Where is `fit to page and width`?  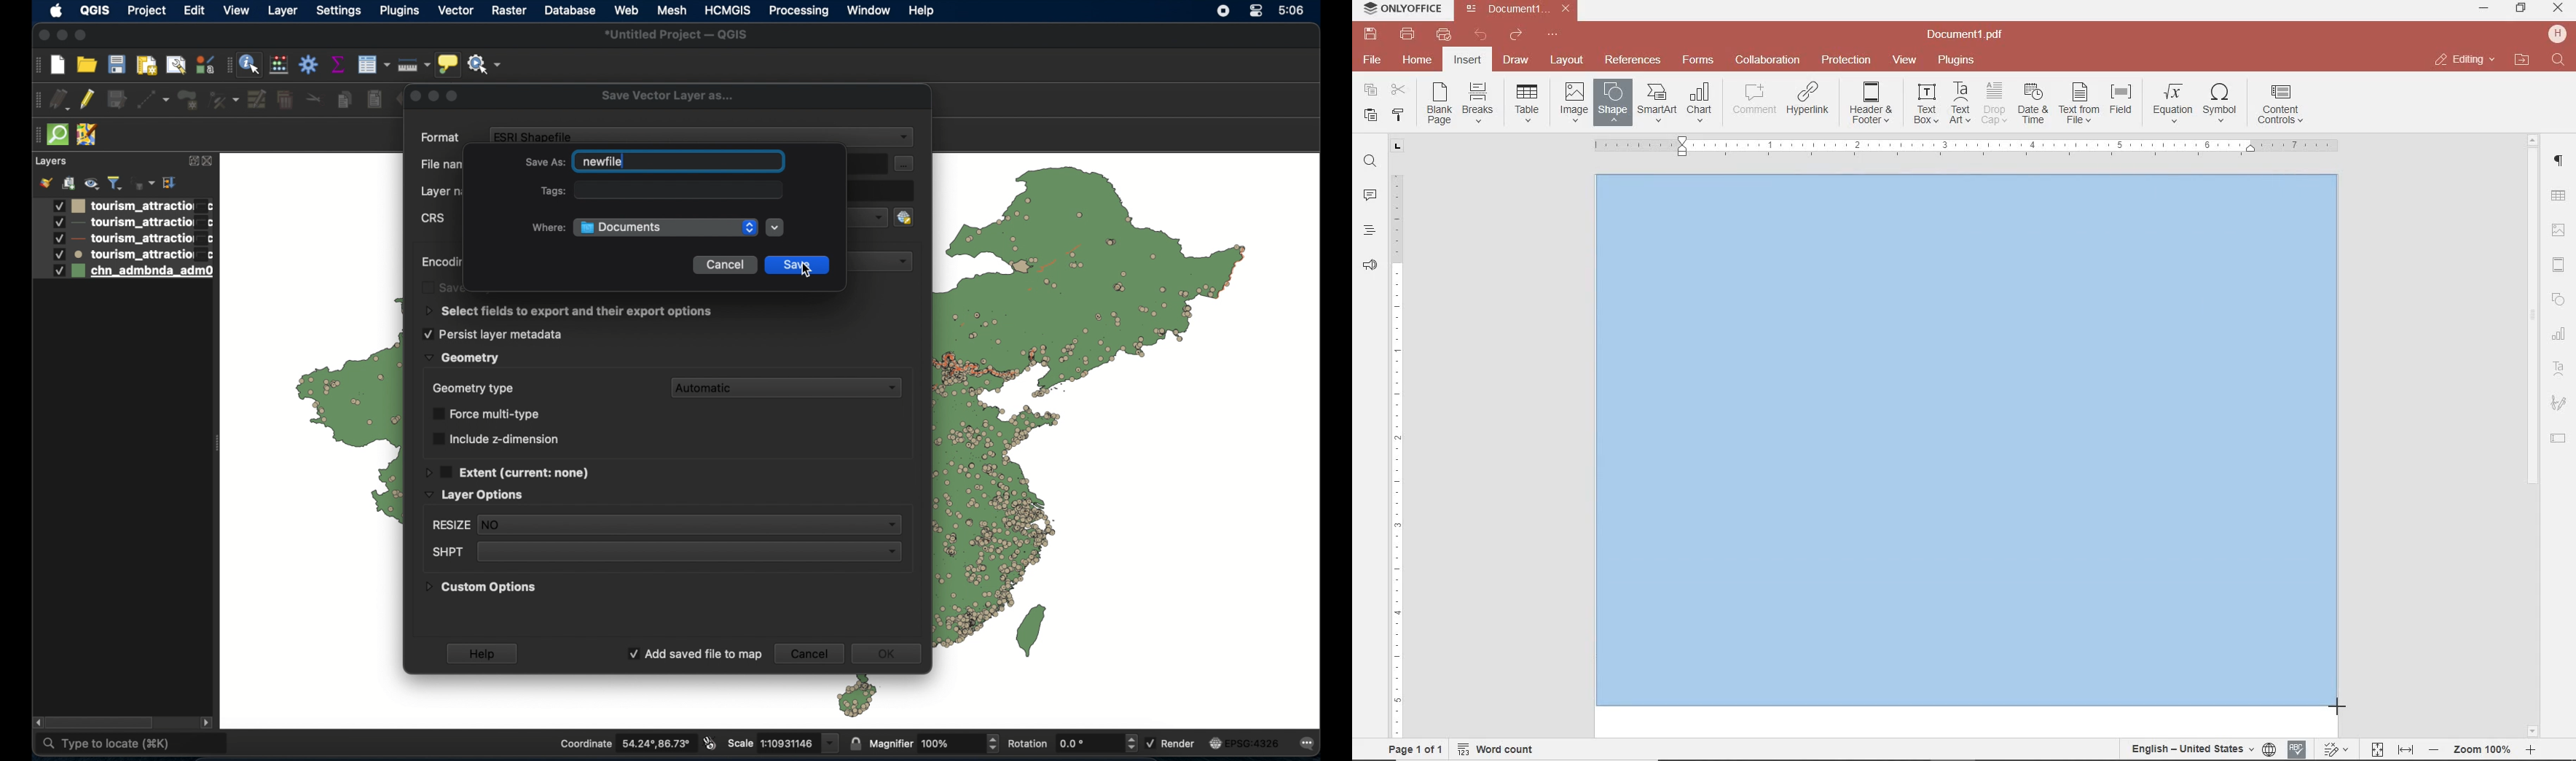
fit to page and width is located at coordinates (2390, 750).